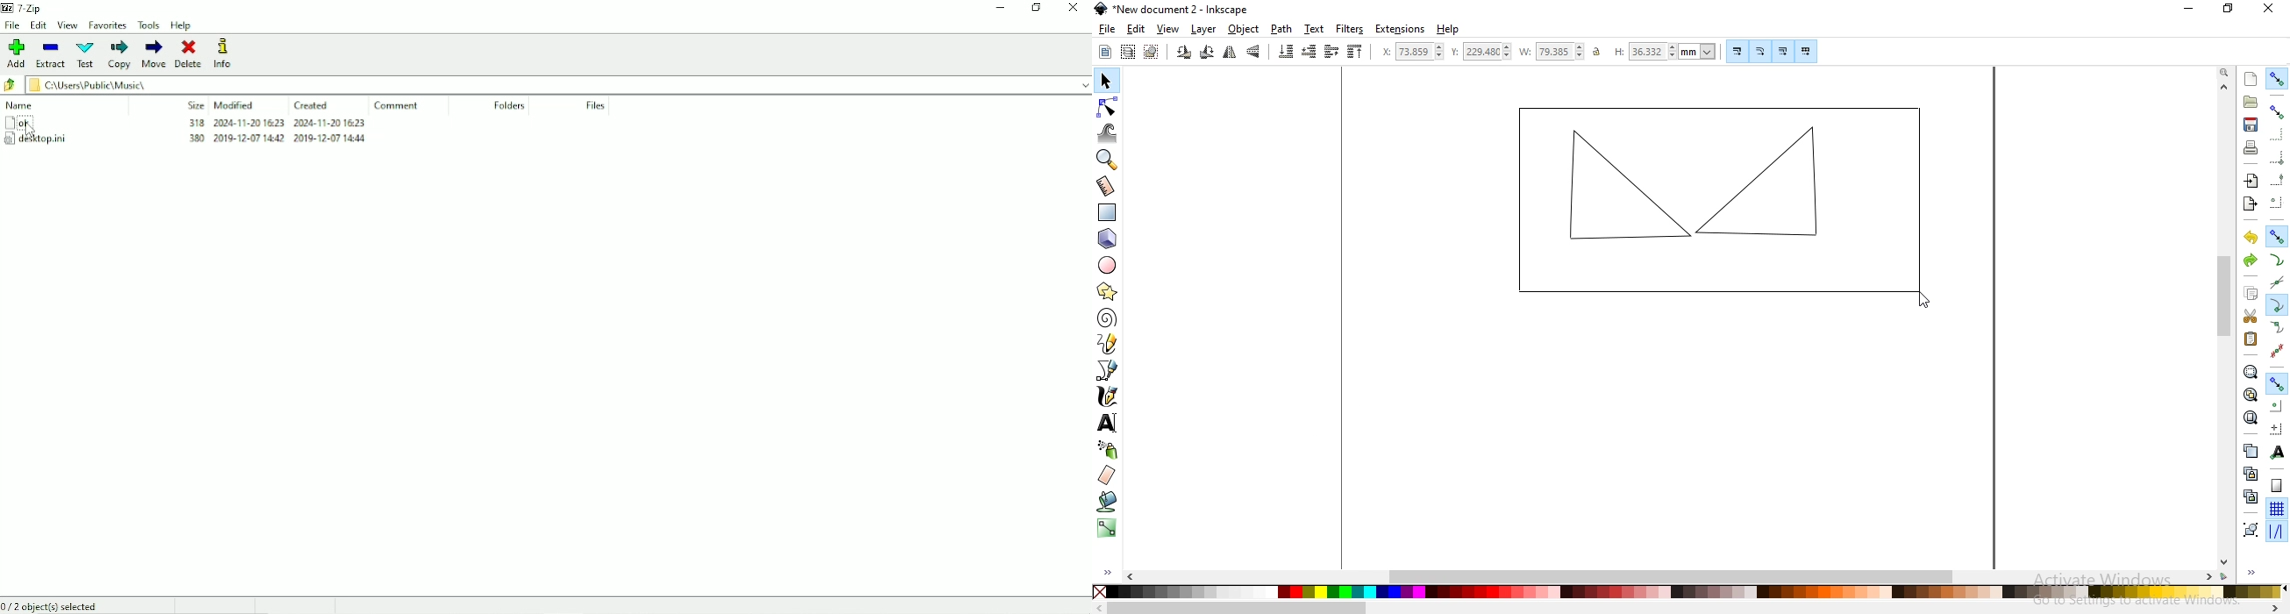  I want to click on close, so click(2267, 12).